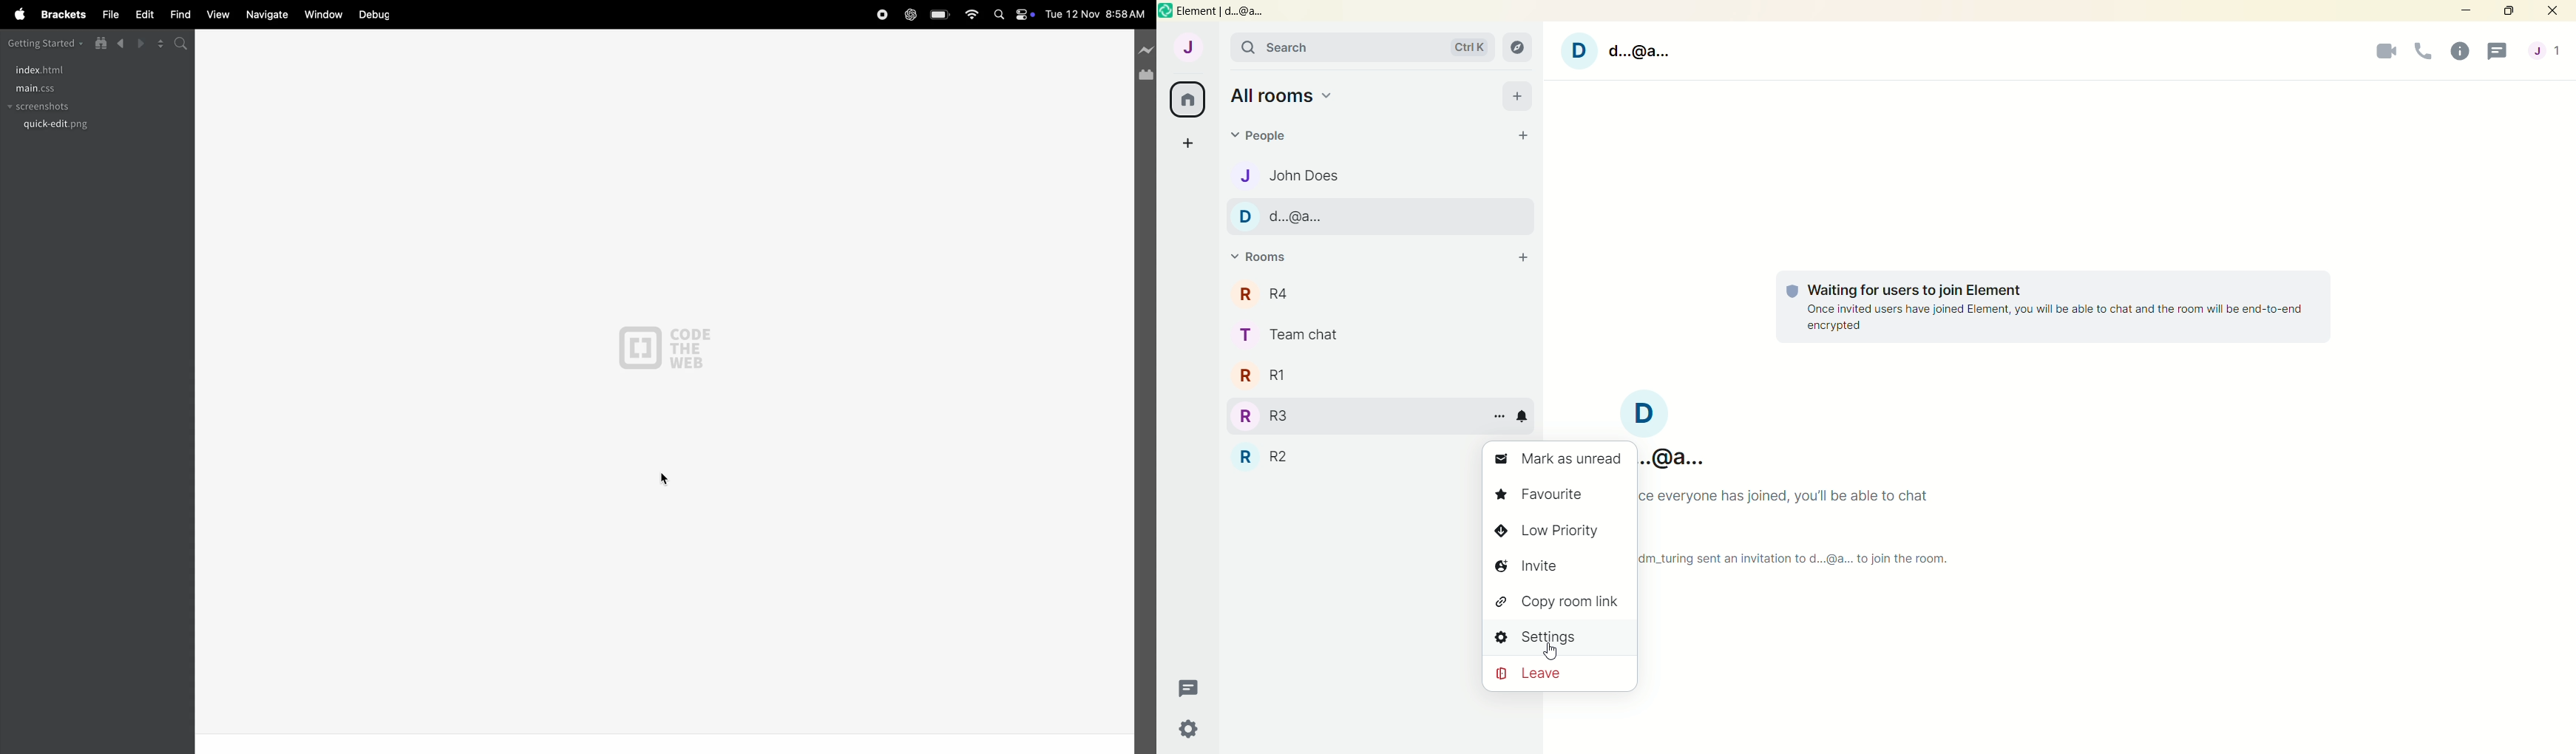 This screenshot has height=756, width=2576. Describe the element at coordinates (1380, 293) in the screenshot. I see `r4` at that location.